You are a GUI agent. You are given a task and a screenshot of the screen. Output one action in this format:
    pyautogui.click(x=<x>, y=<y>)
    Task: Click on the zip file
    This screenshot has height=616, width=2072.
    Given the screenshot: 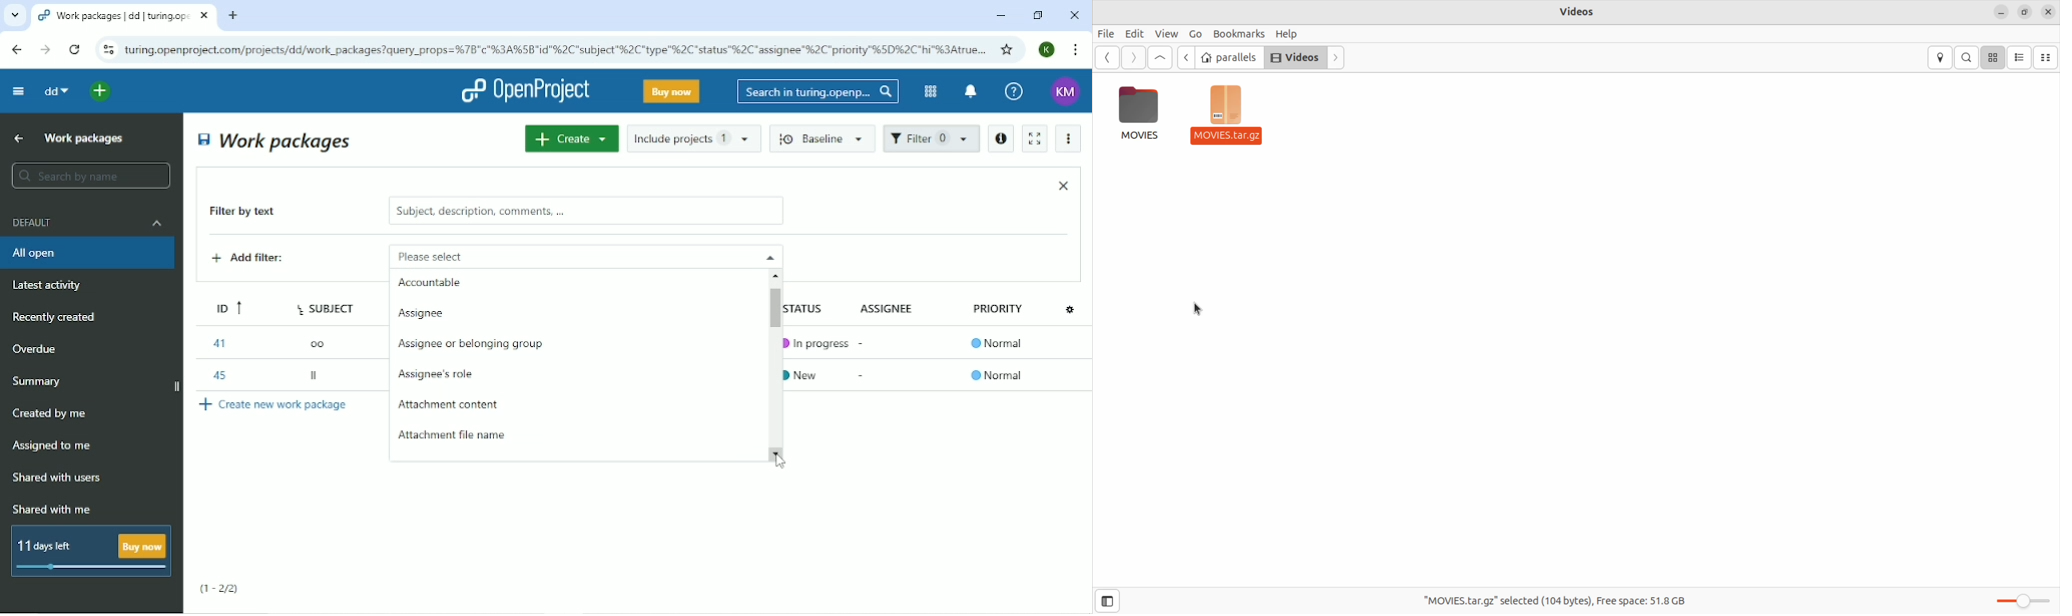 What is the action you would take?
    pyautogui.click(x=1229, y=115)
    